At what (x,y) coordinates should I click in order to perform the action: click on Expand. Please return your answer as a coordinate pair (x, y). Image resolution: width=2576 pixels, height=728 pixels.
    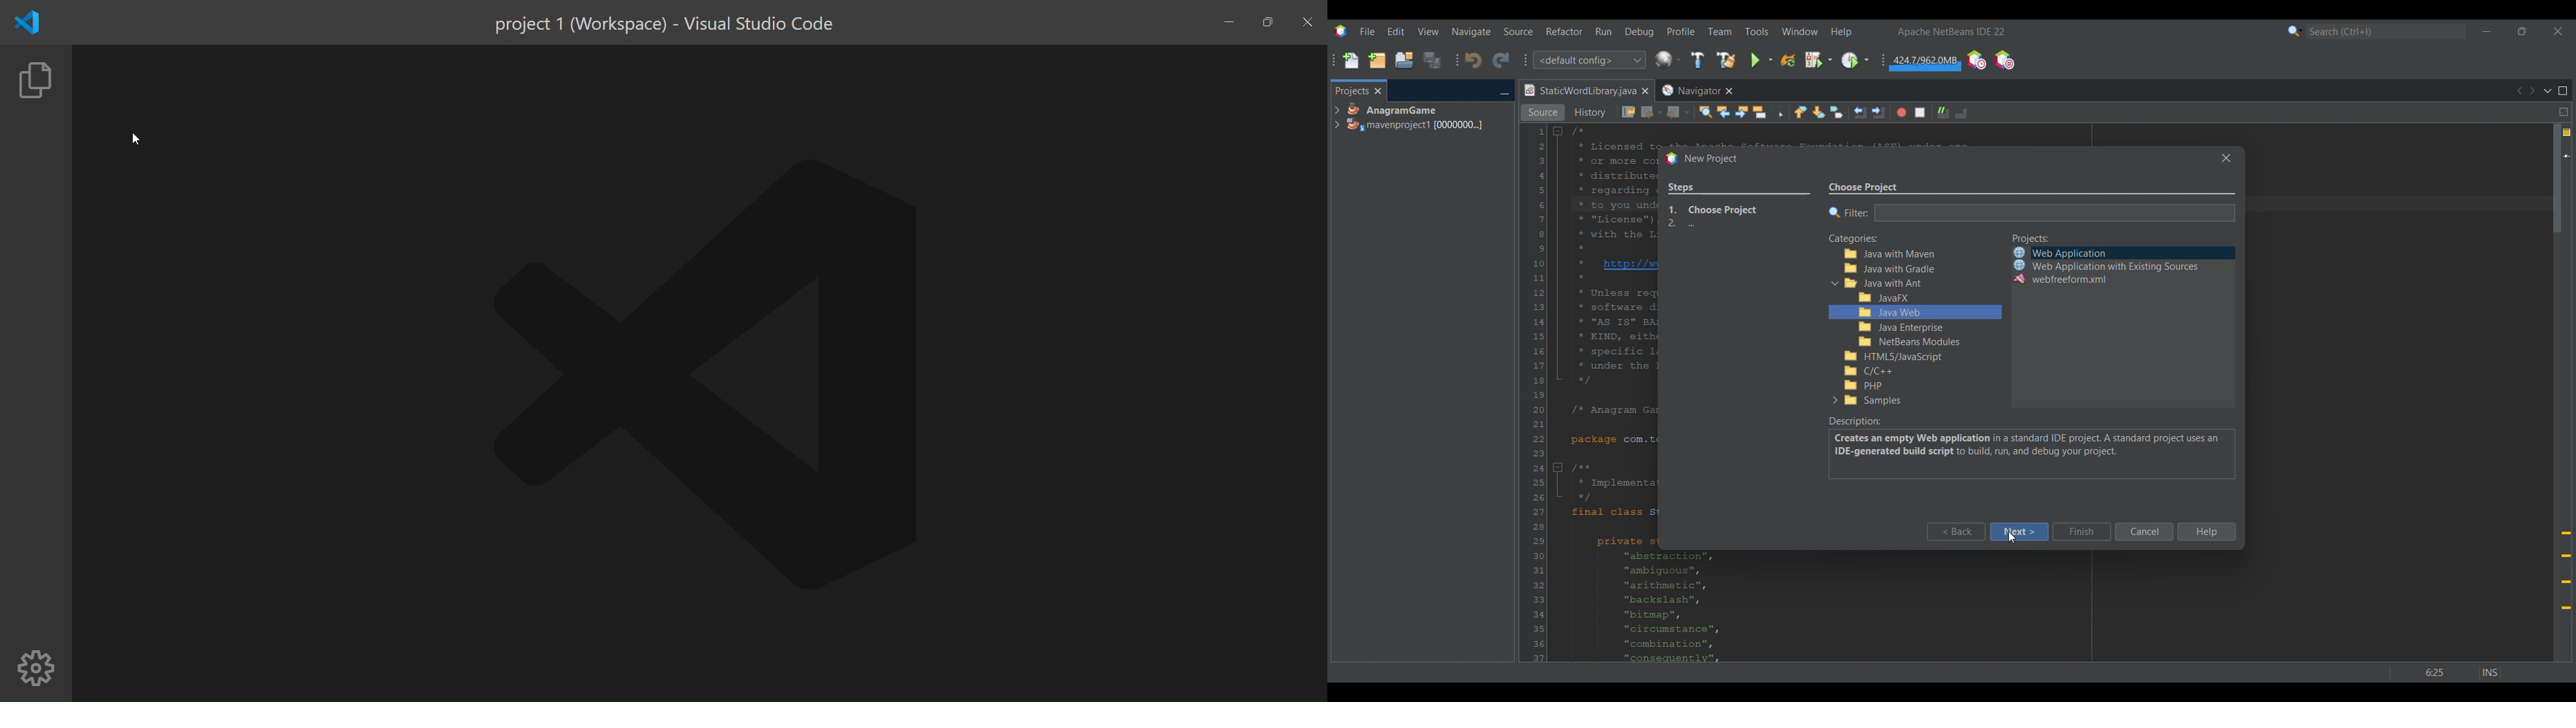
    Looking at the image, I should click on (1337, 118).